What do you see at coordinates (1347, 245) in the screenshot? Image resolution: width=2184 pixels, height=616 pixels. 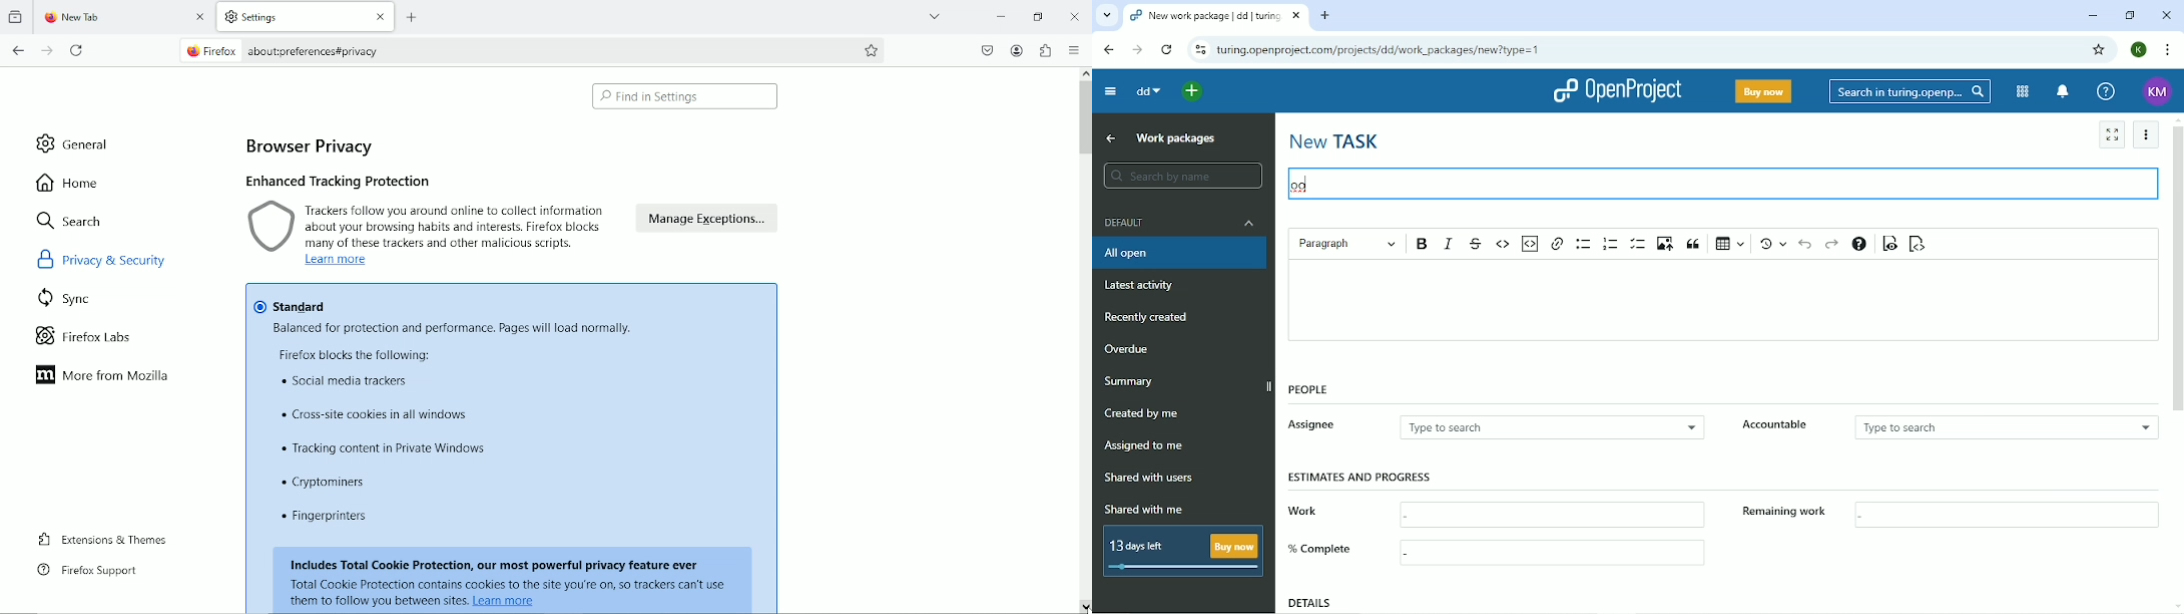 I see `Paragraph` at bounding box center [1347, 245].